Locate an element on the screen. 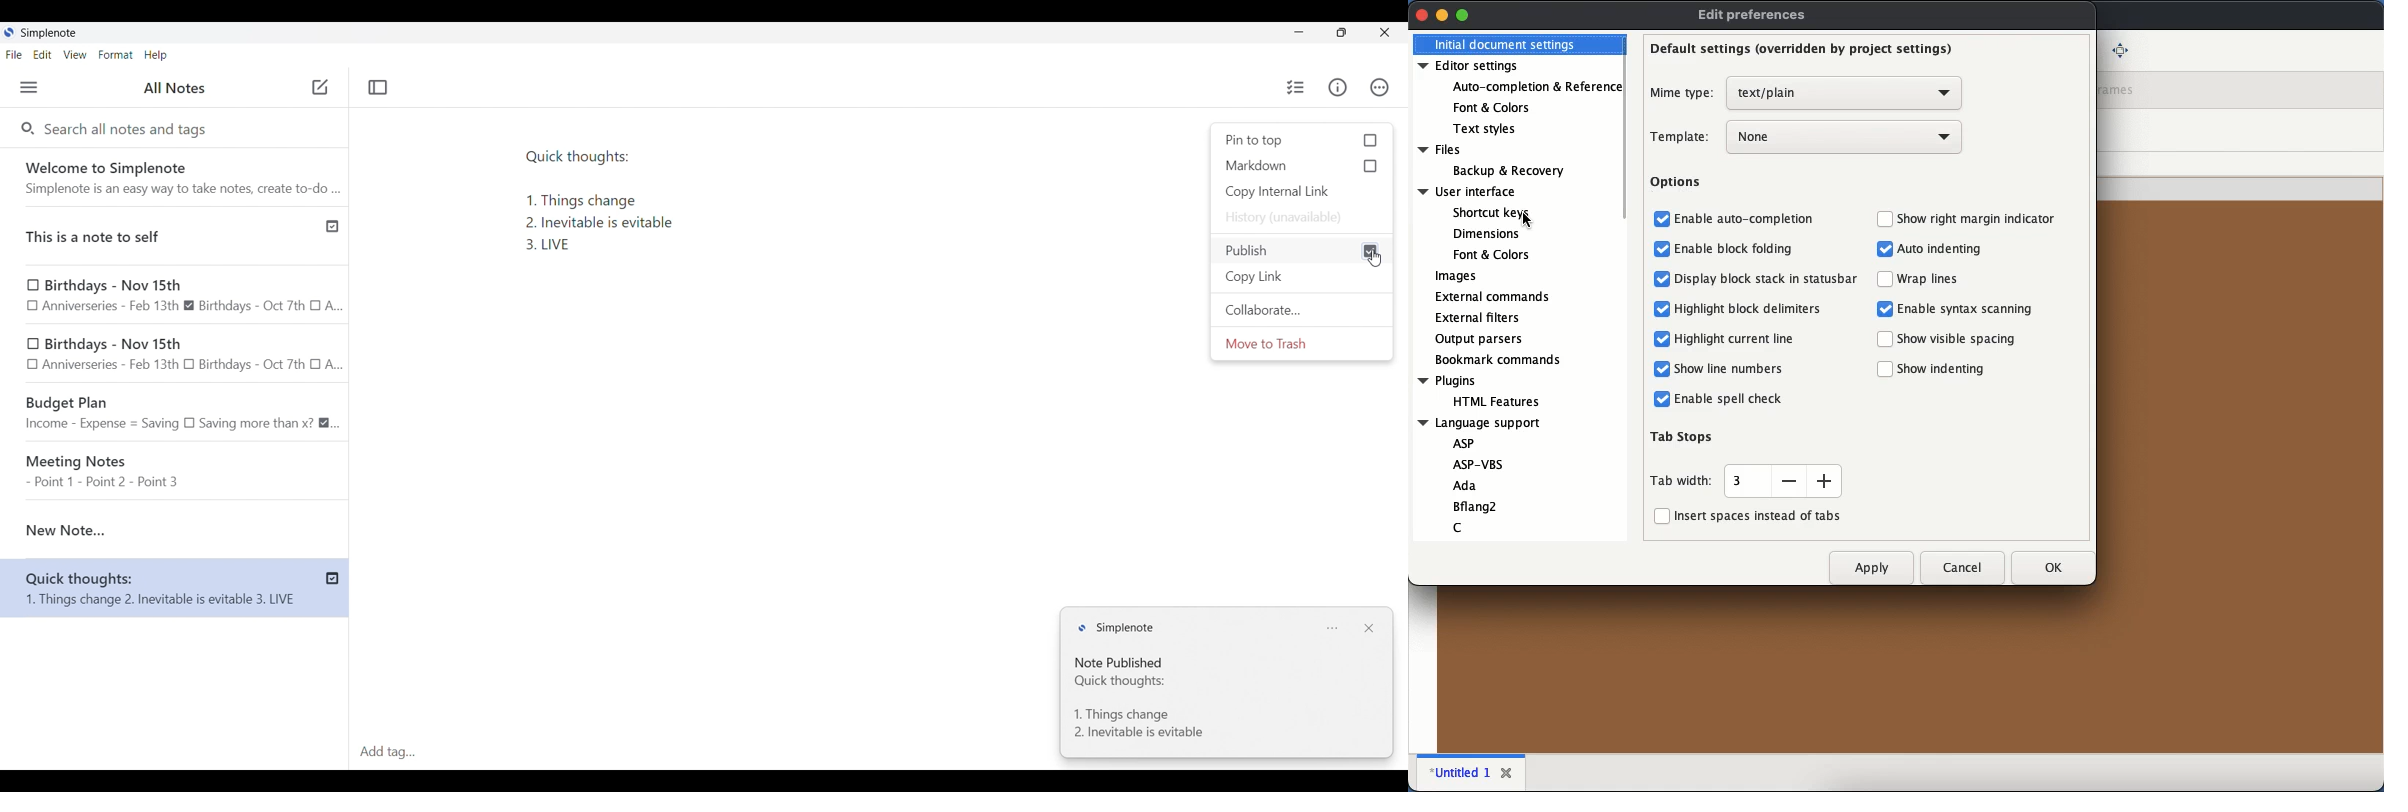 The width and height of the screenshot is (2408, 812). Enable spell check is located at coordinates (1728, 400).